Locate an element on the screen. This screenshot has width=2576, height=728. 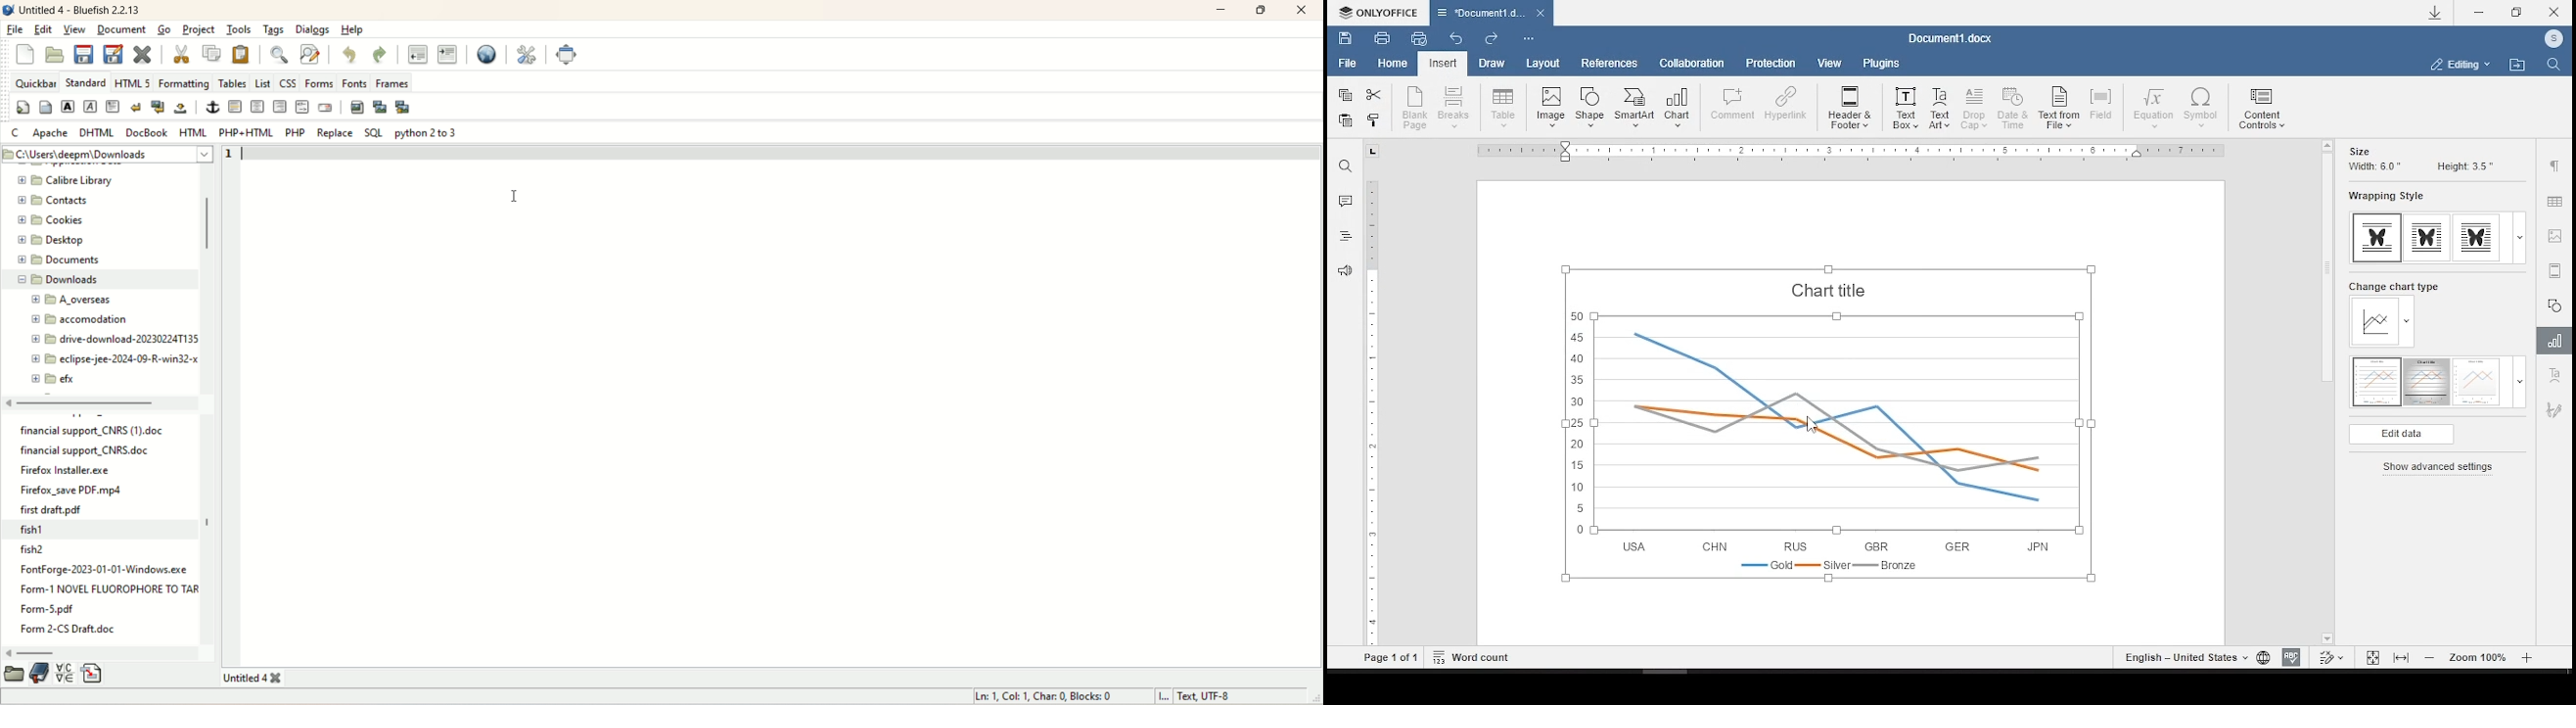
emphasize is located at coordinates (92, 107).